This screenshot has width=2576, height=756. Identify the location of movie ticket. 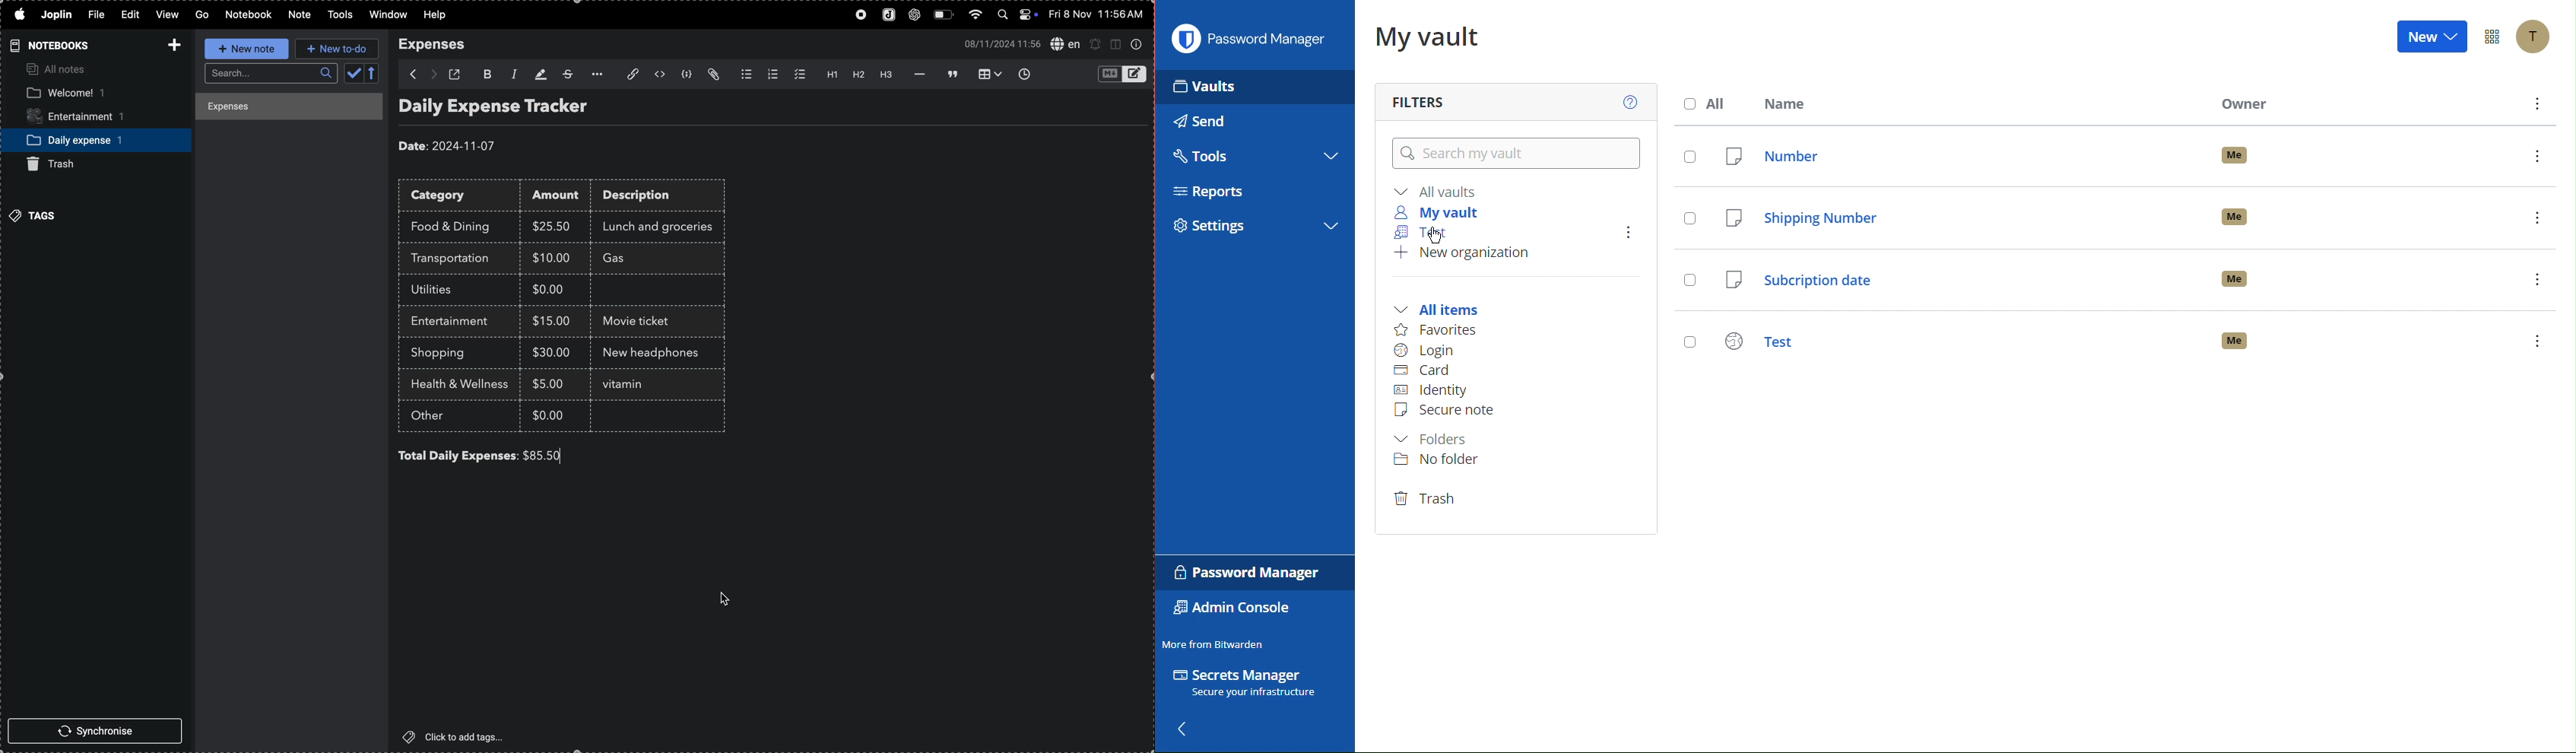
(640, 323).